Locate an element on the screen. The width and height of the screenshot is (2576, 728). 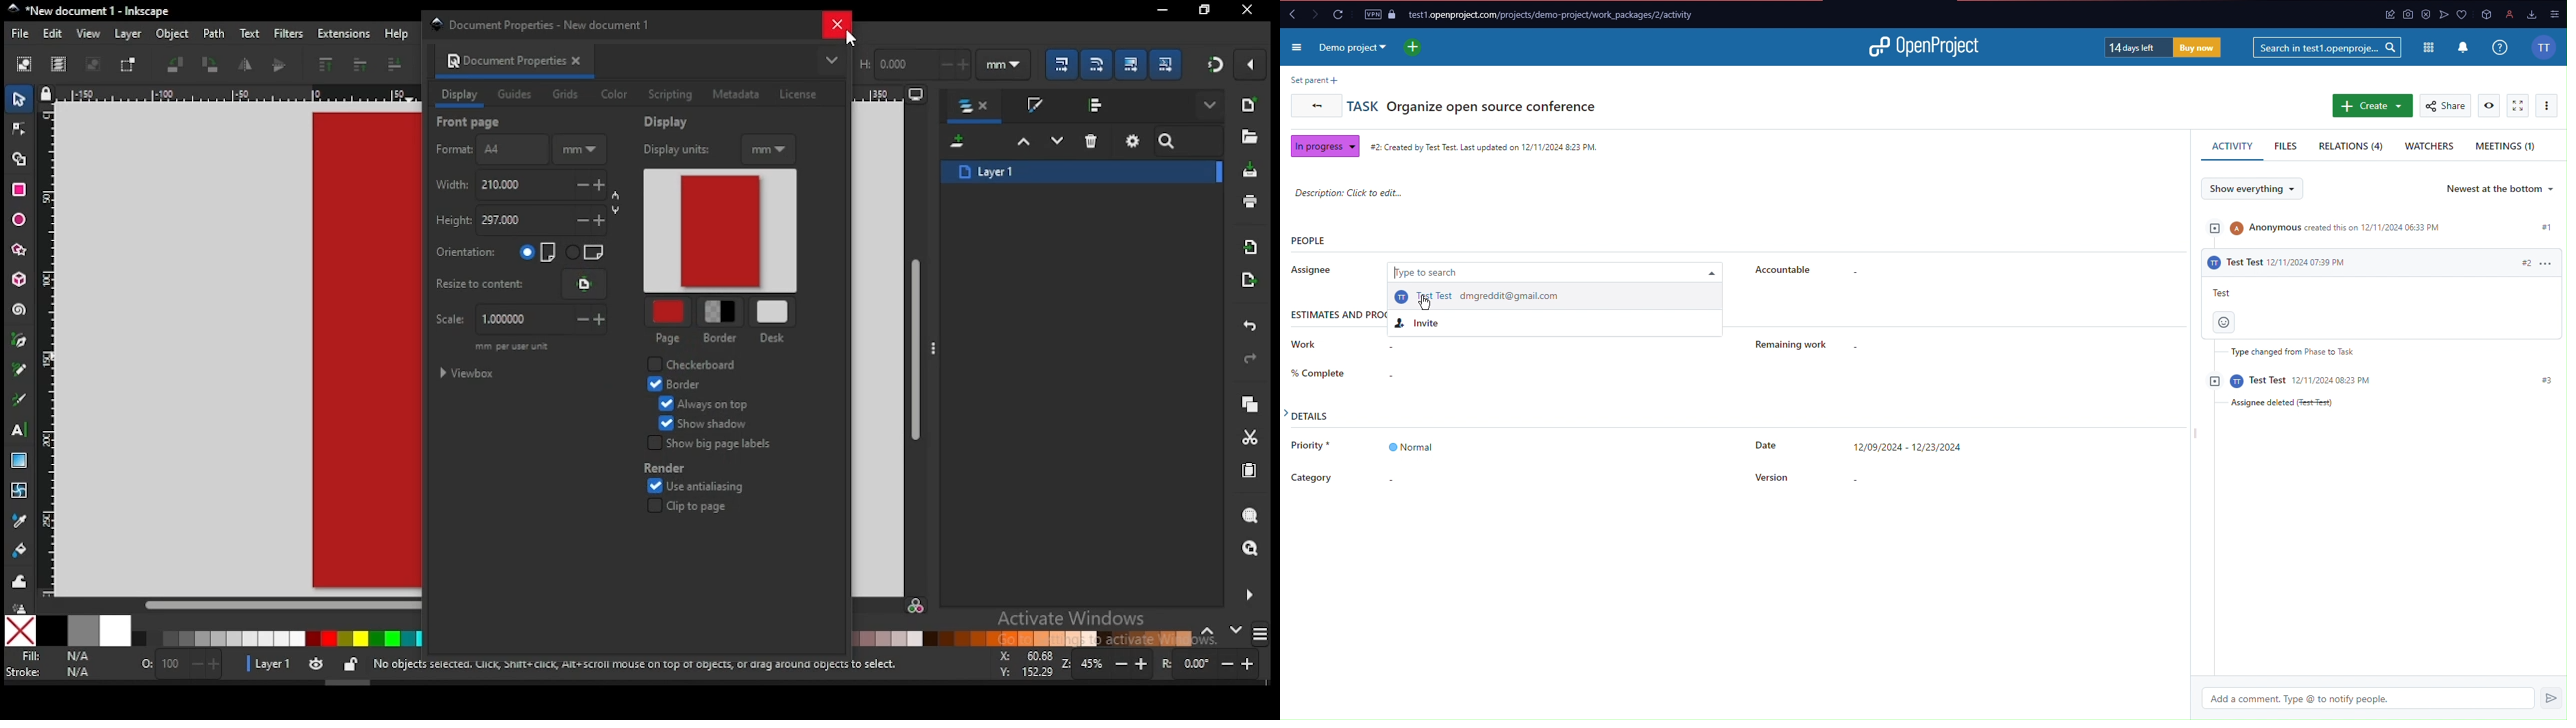
Organize open source conference is located at coordinates (1493, 105).